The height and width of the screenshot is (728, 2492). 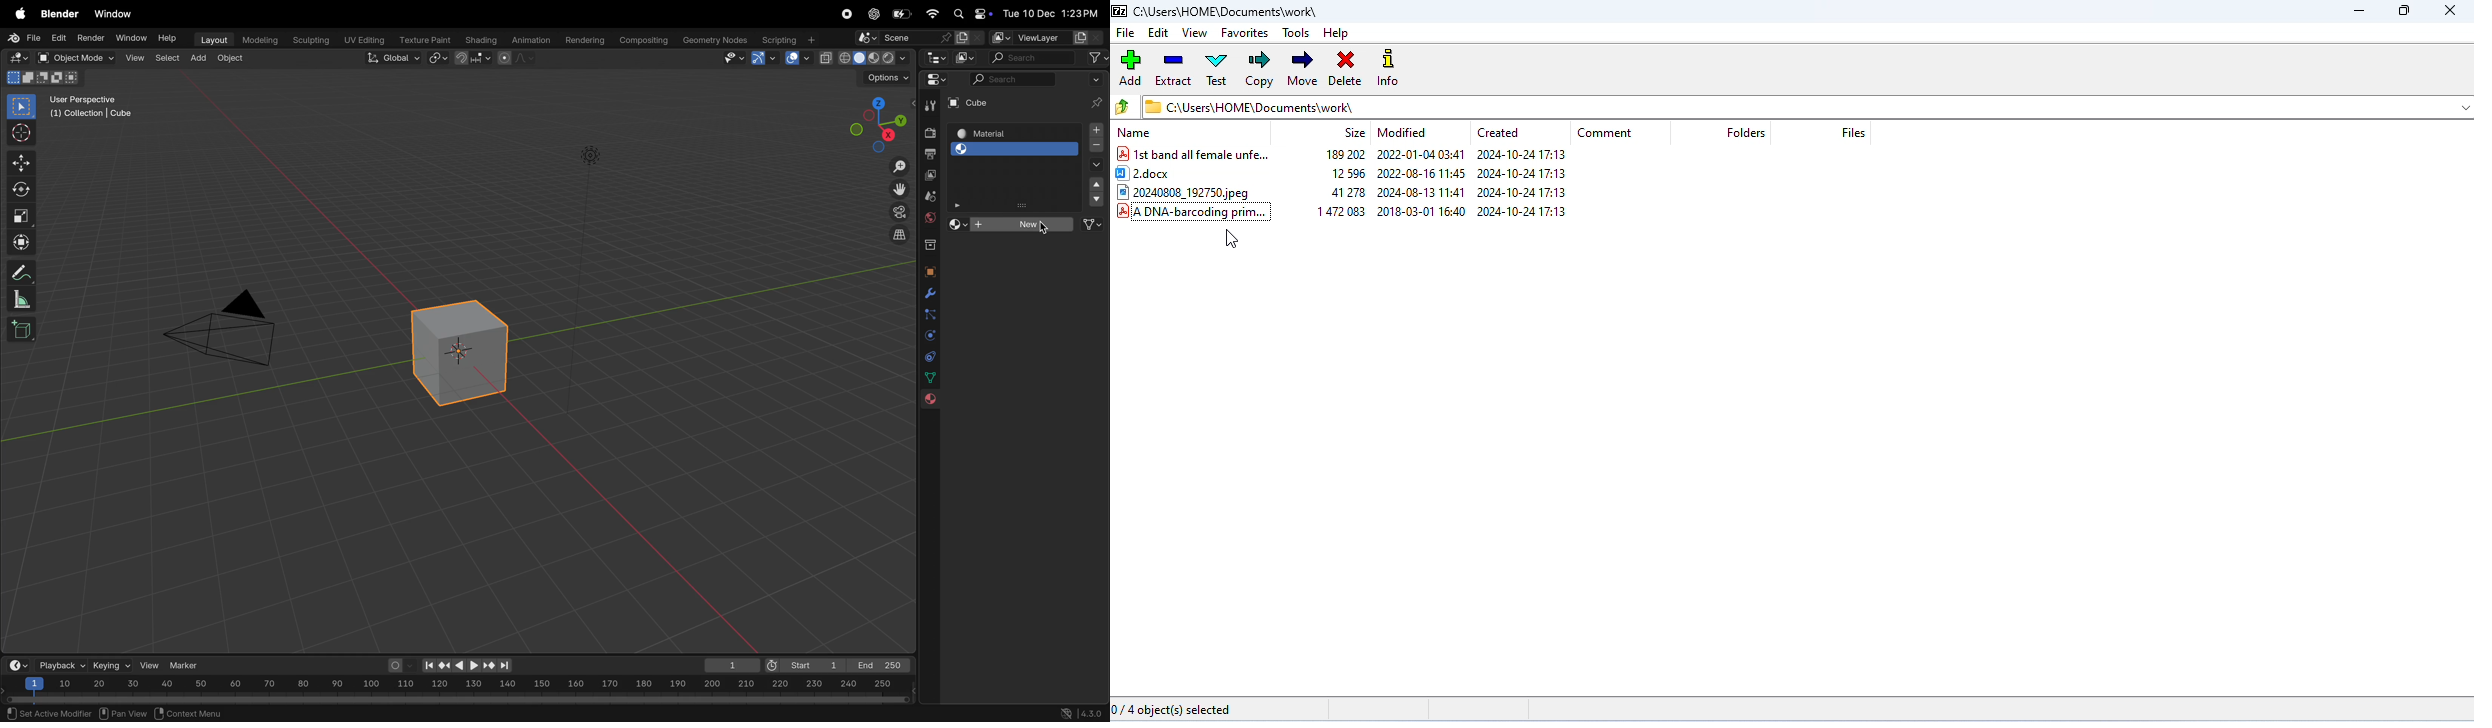 What do you see at coordinates (1246, 32) in the screenshot?
I see `favorites` at bounding box center [1246, 32].